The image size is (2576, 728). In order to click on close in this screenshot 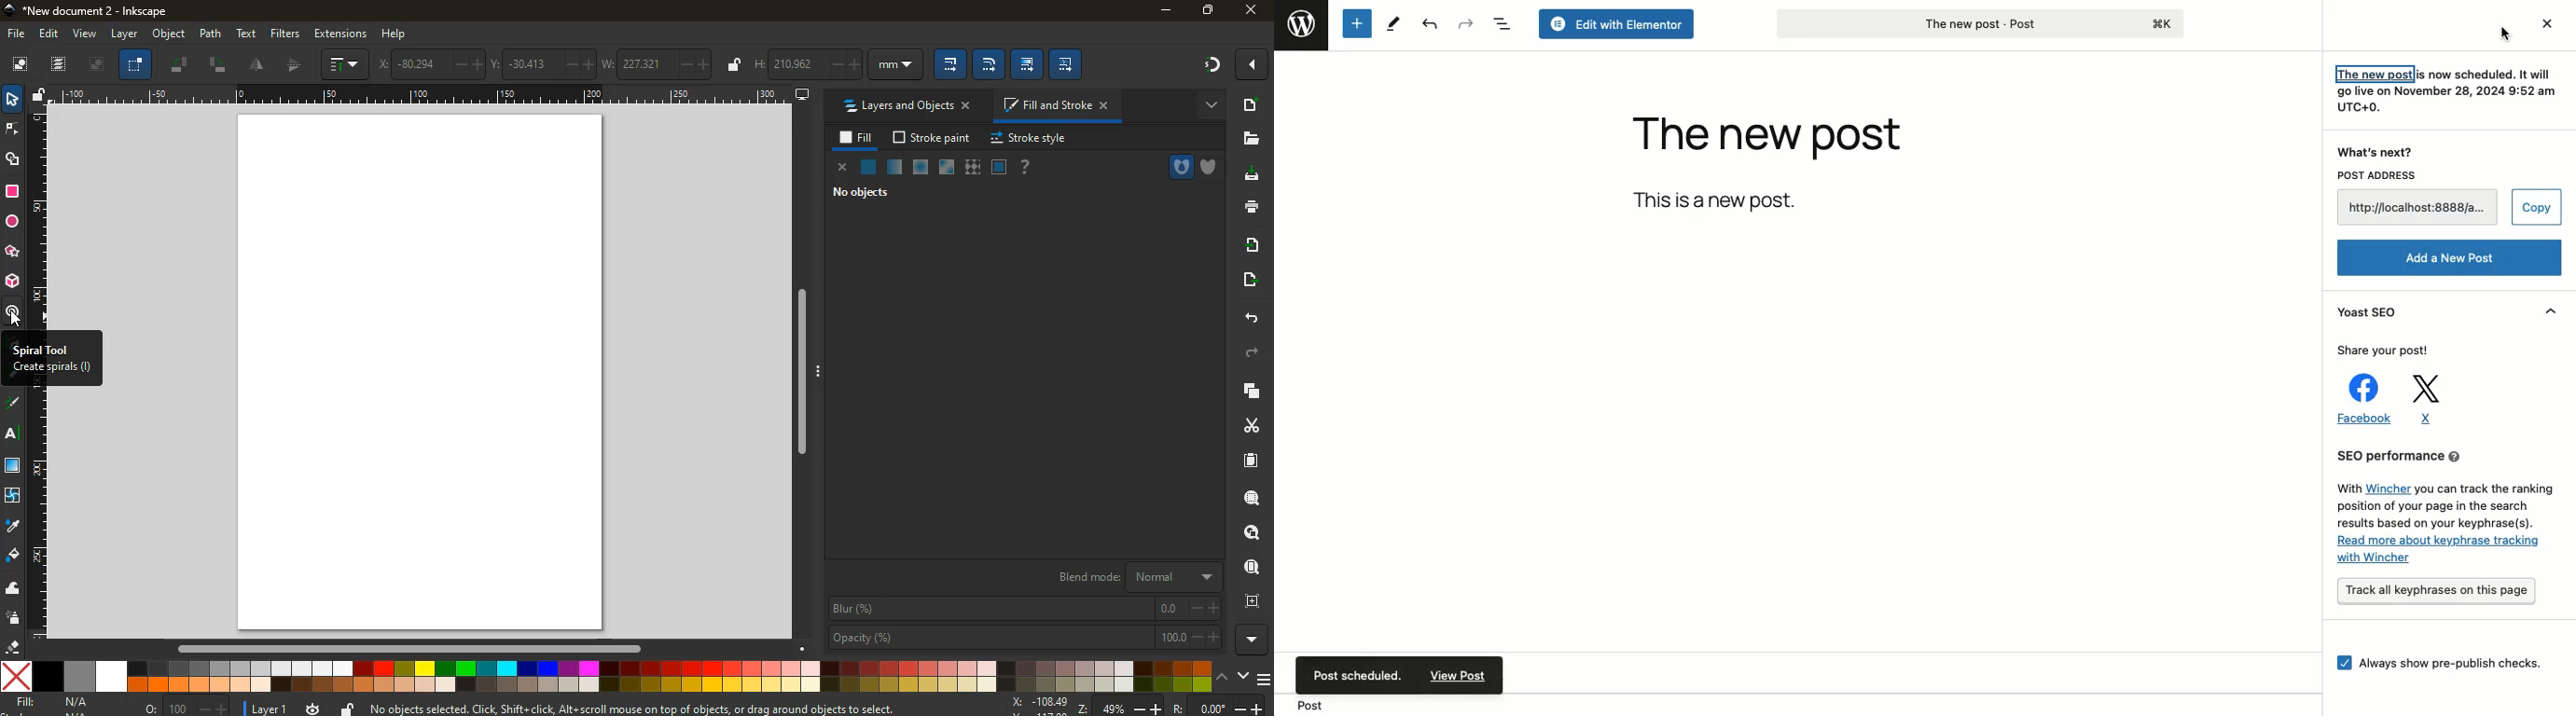, I will do `click(1252, 9)`.